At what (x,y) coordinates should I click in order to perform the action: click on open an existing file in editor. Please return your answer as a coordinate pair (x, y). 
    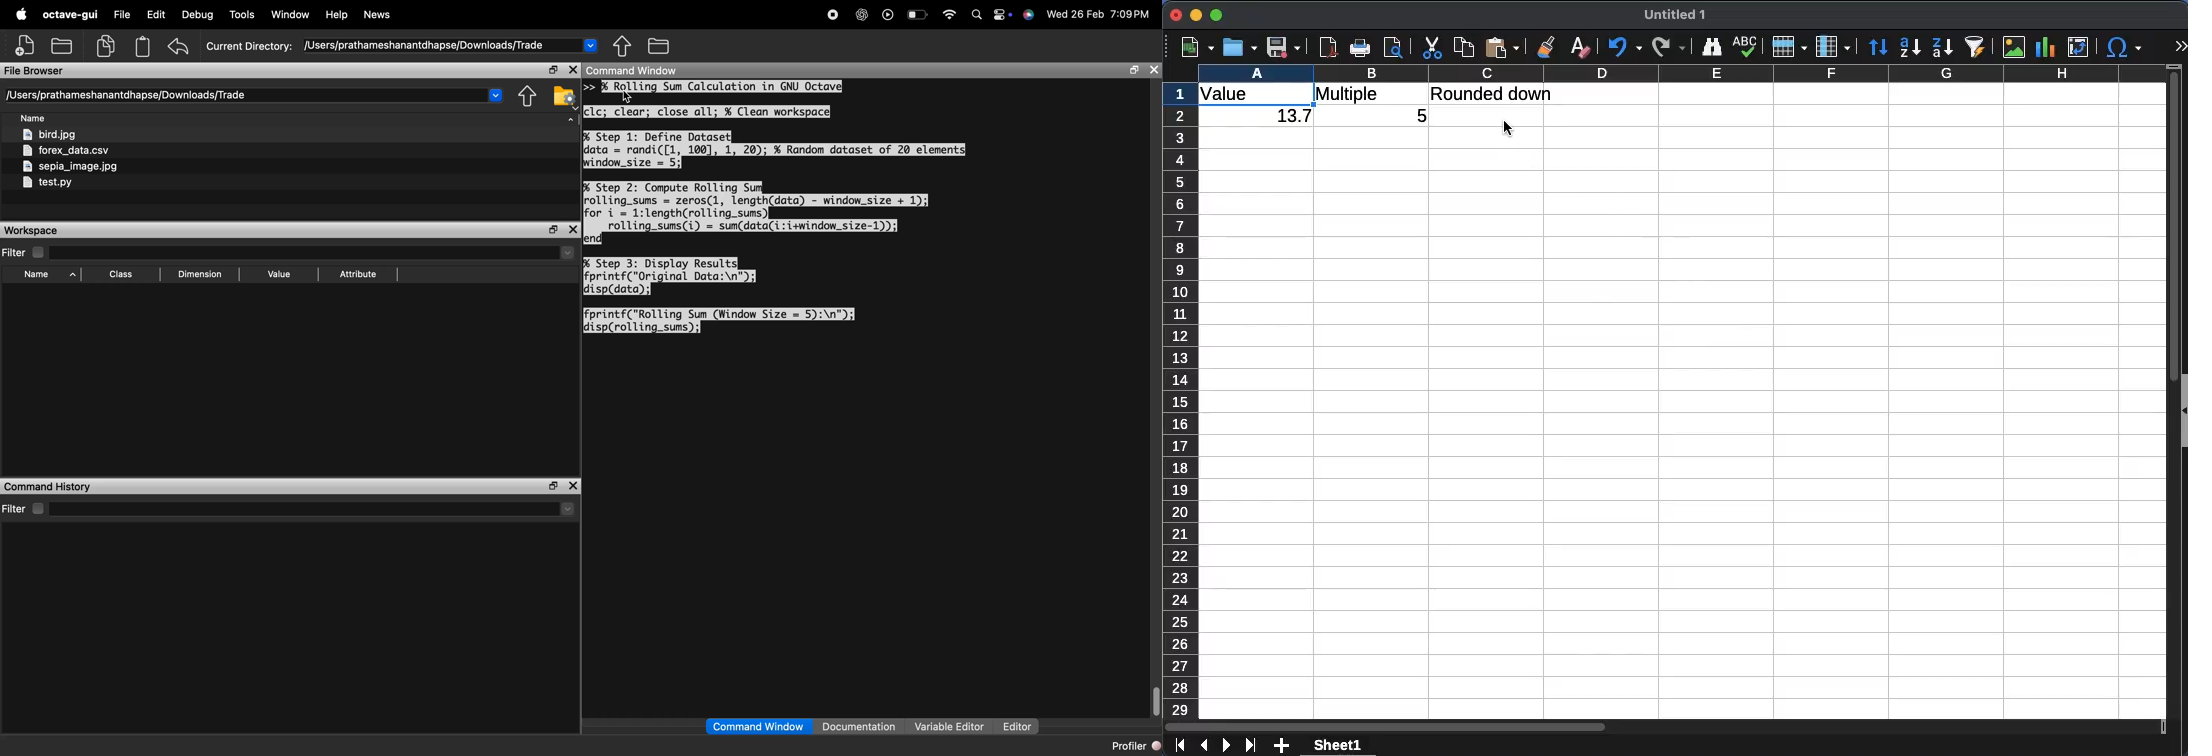
    Looking at the image, I should click on (62, 46).